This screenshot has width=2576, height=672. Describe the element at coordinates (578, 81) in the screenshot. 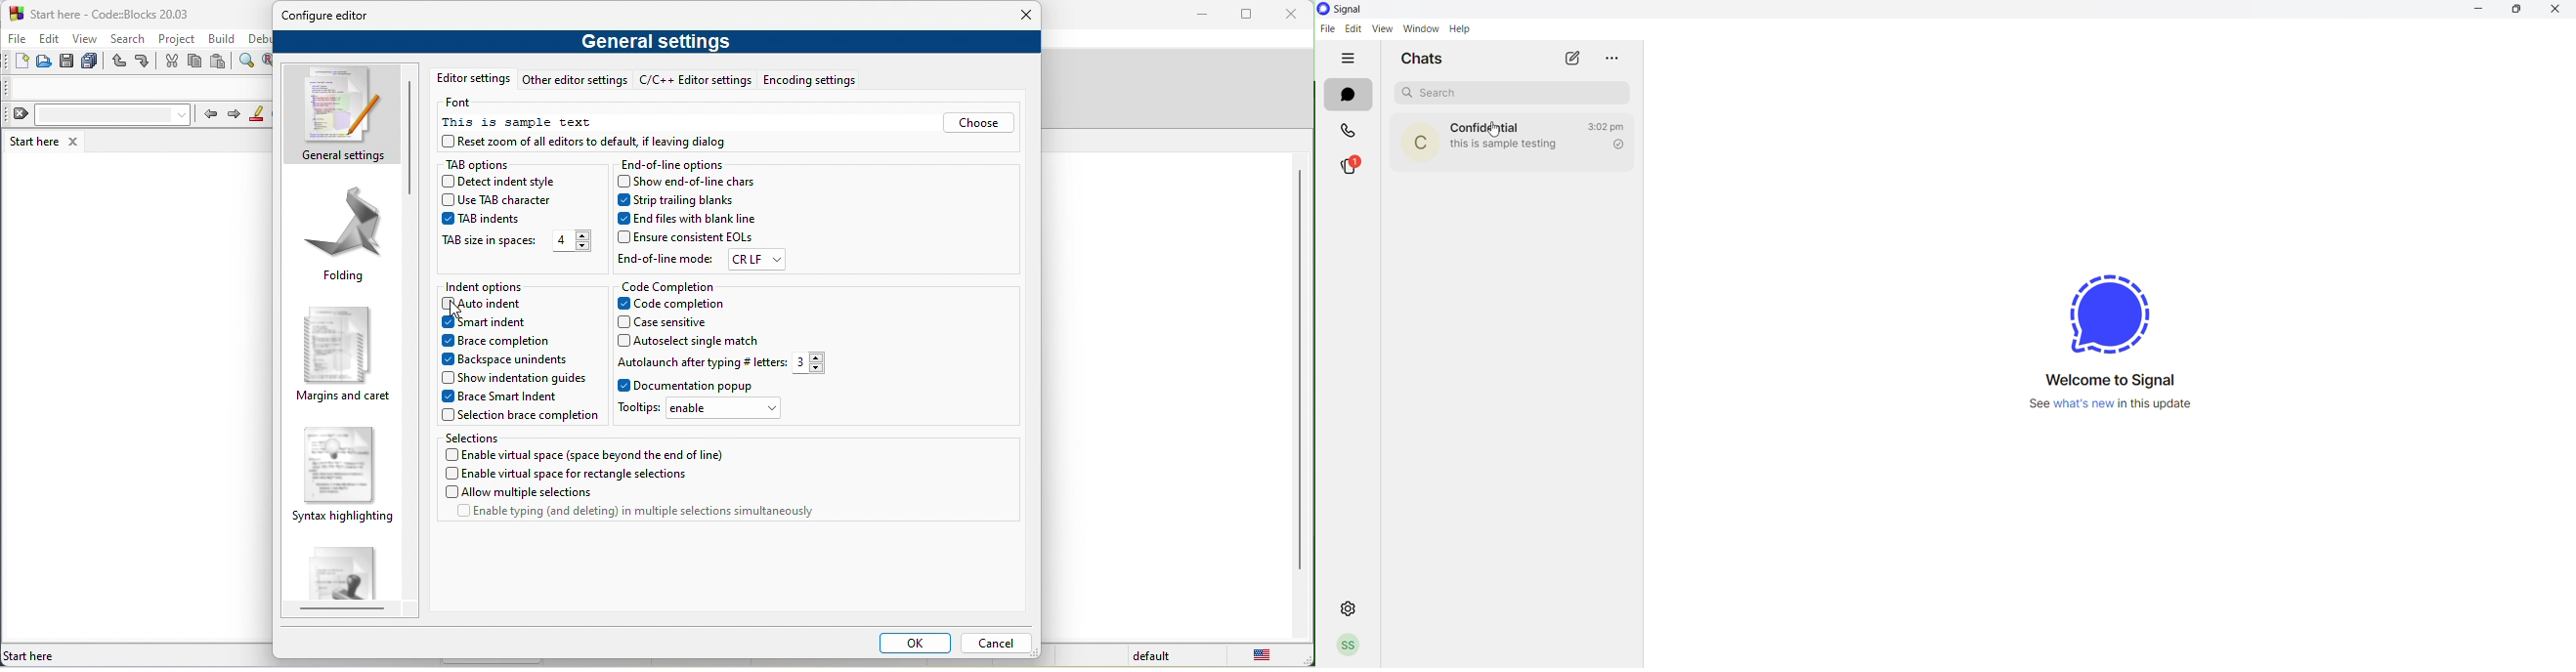

I see `other editor settings` at that location.